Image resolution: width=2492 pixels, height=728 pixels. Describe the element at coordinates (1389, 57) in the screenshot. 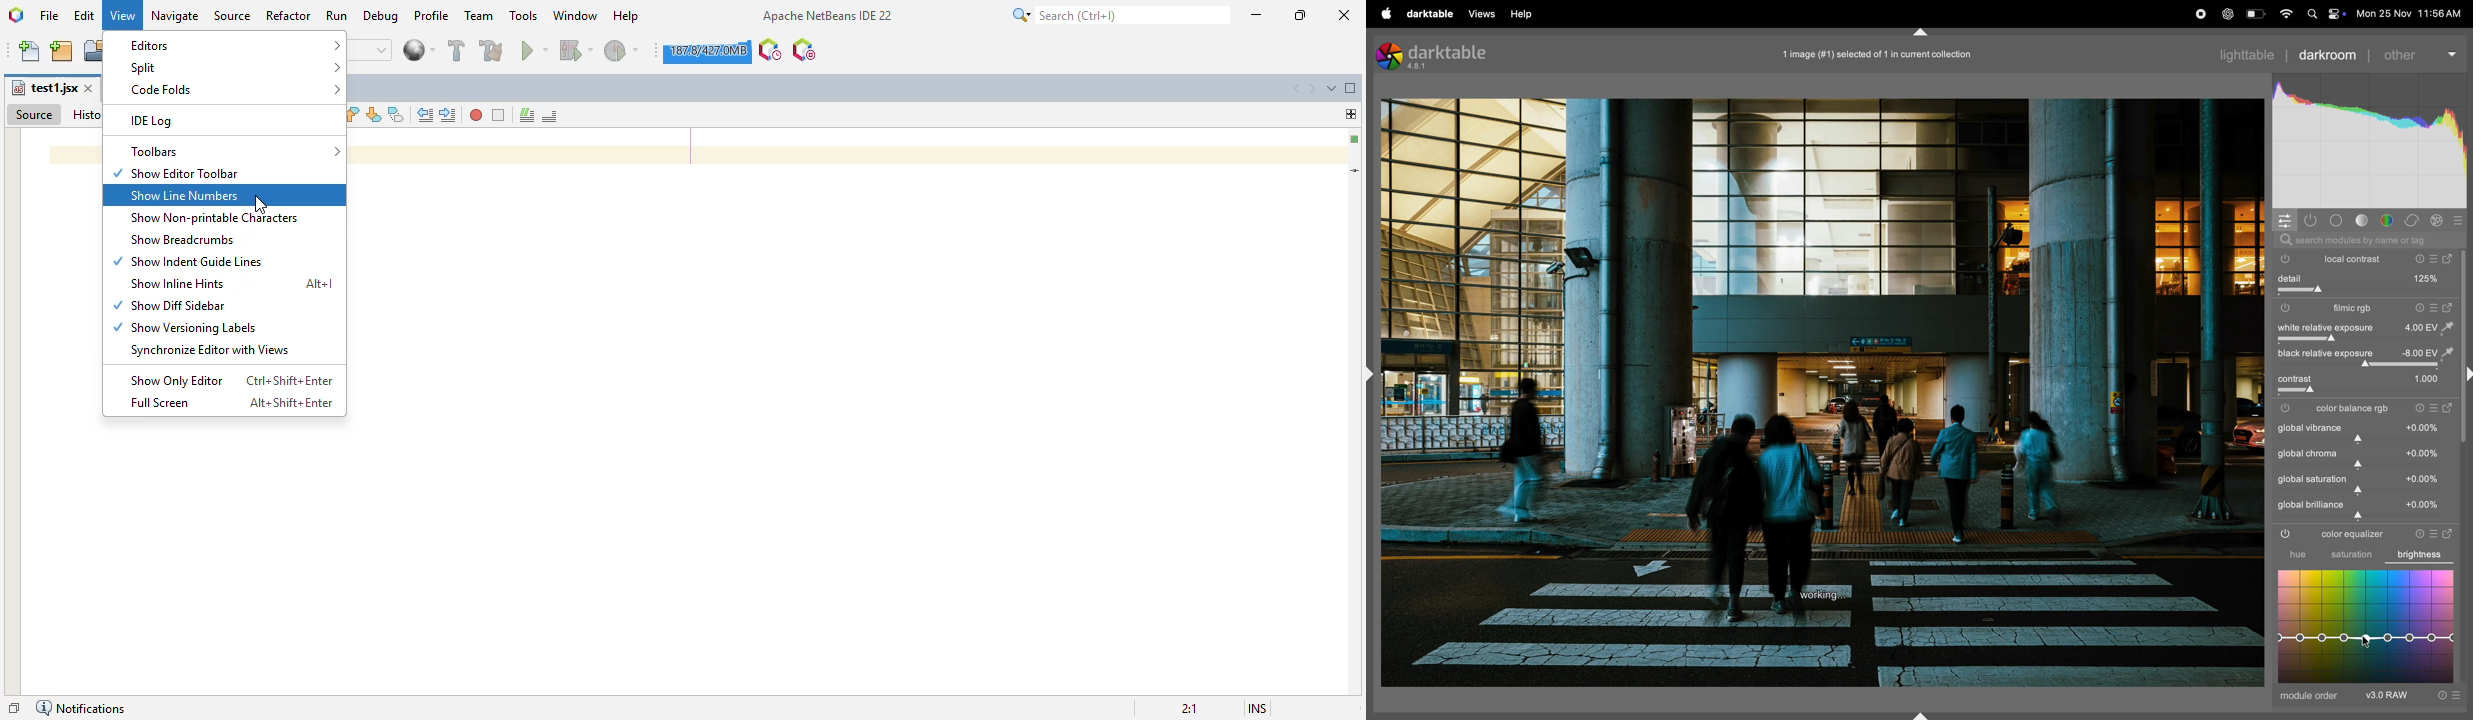

I see `logo` at that location.